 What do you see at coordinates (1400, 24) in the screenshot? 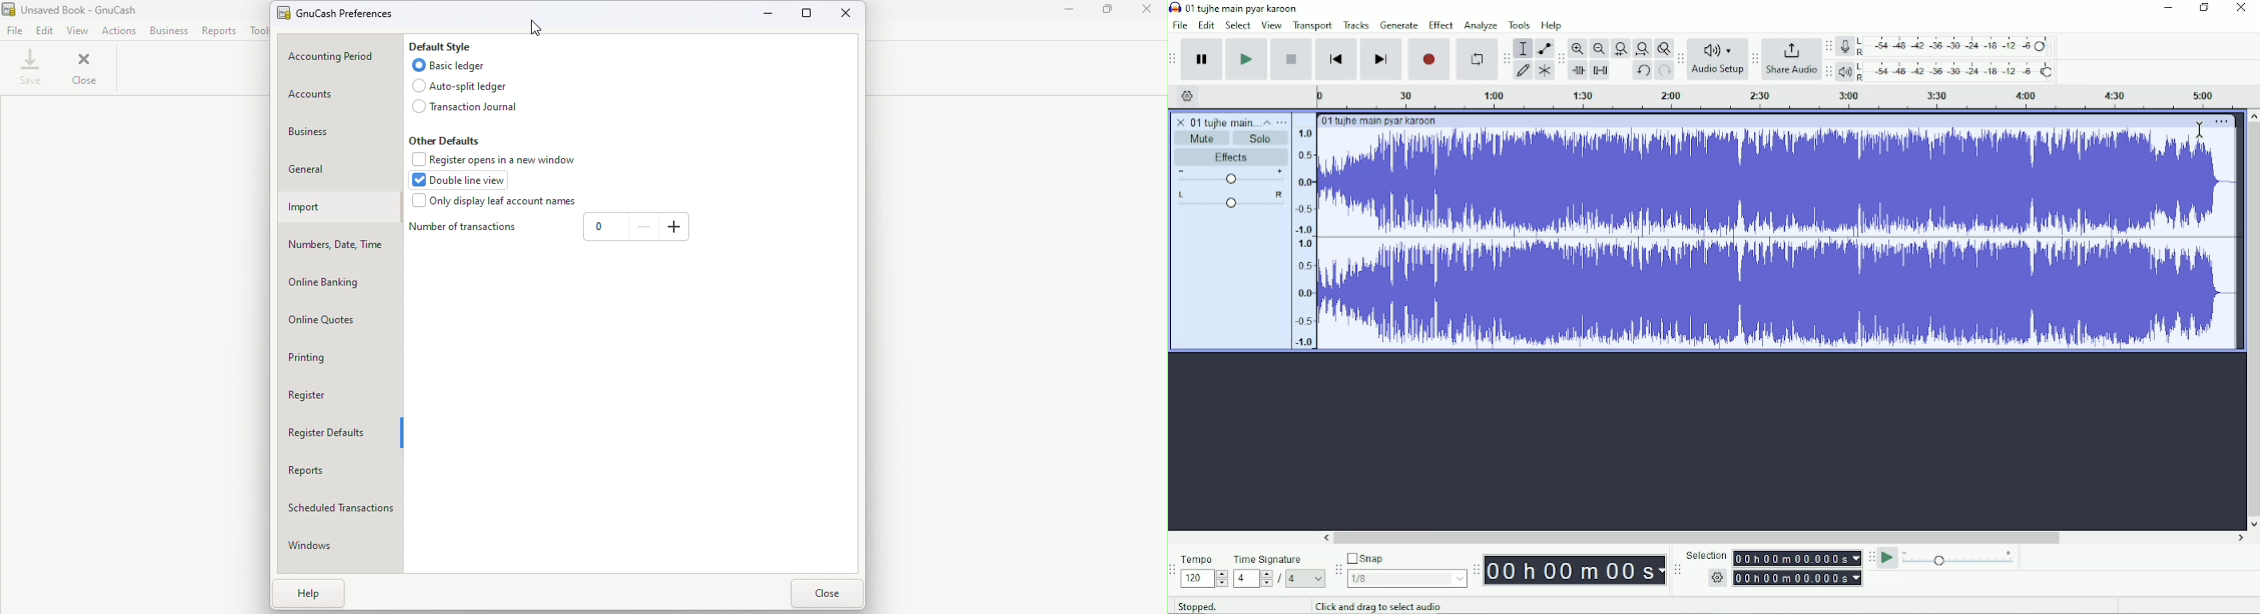
I see `Generate` at bounding box center [1400, 24].